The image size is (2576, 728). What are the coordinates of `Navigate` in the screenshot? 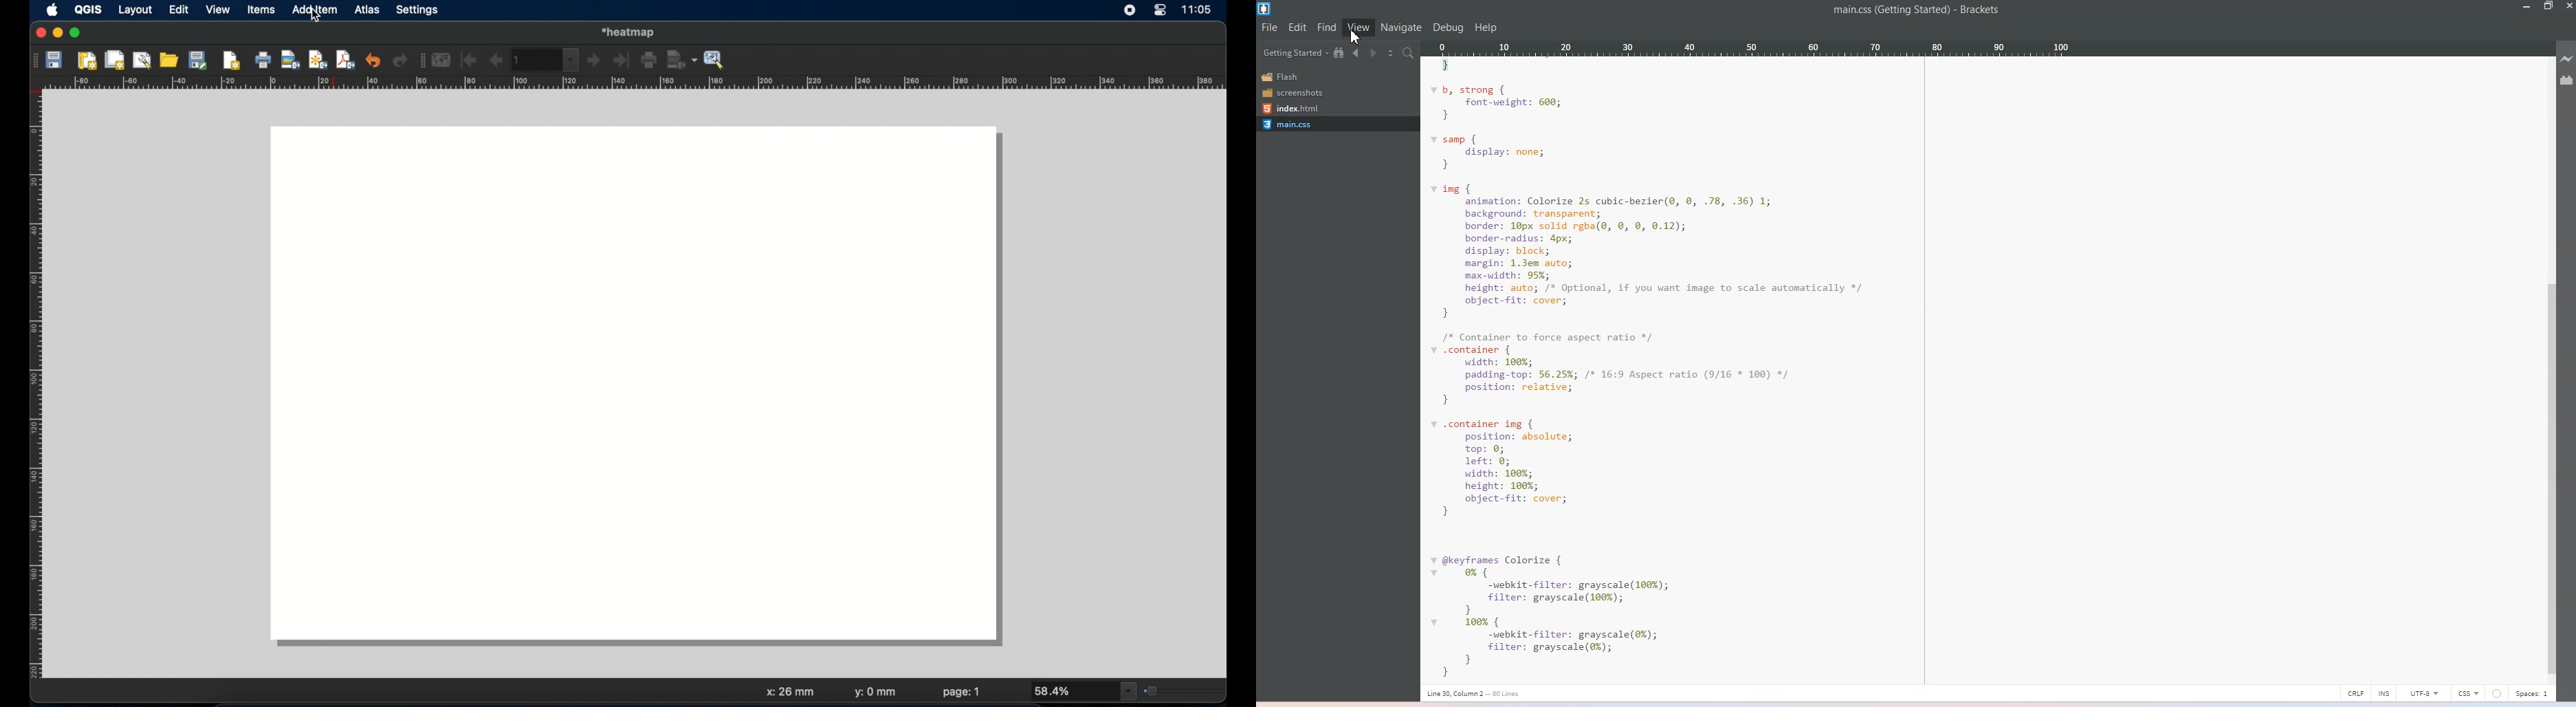 It's located at (1402, 28).